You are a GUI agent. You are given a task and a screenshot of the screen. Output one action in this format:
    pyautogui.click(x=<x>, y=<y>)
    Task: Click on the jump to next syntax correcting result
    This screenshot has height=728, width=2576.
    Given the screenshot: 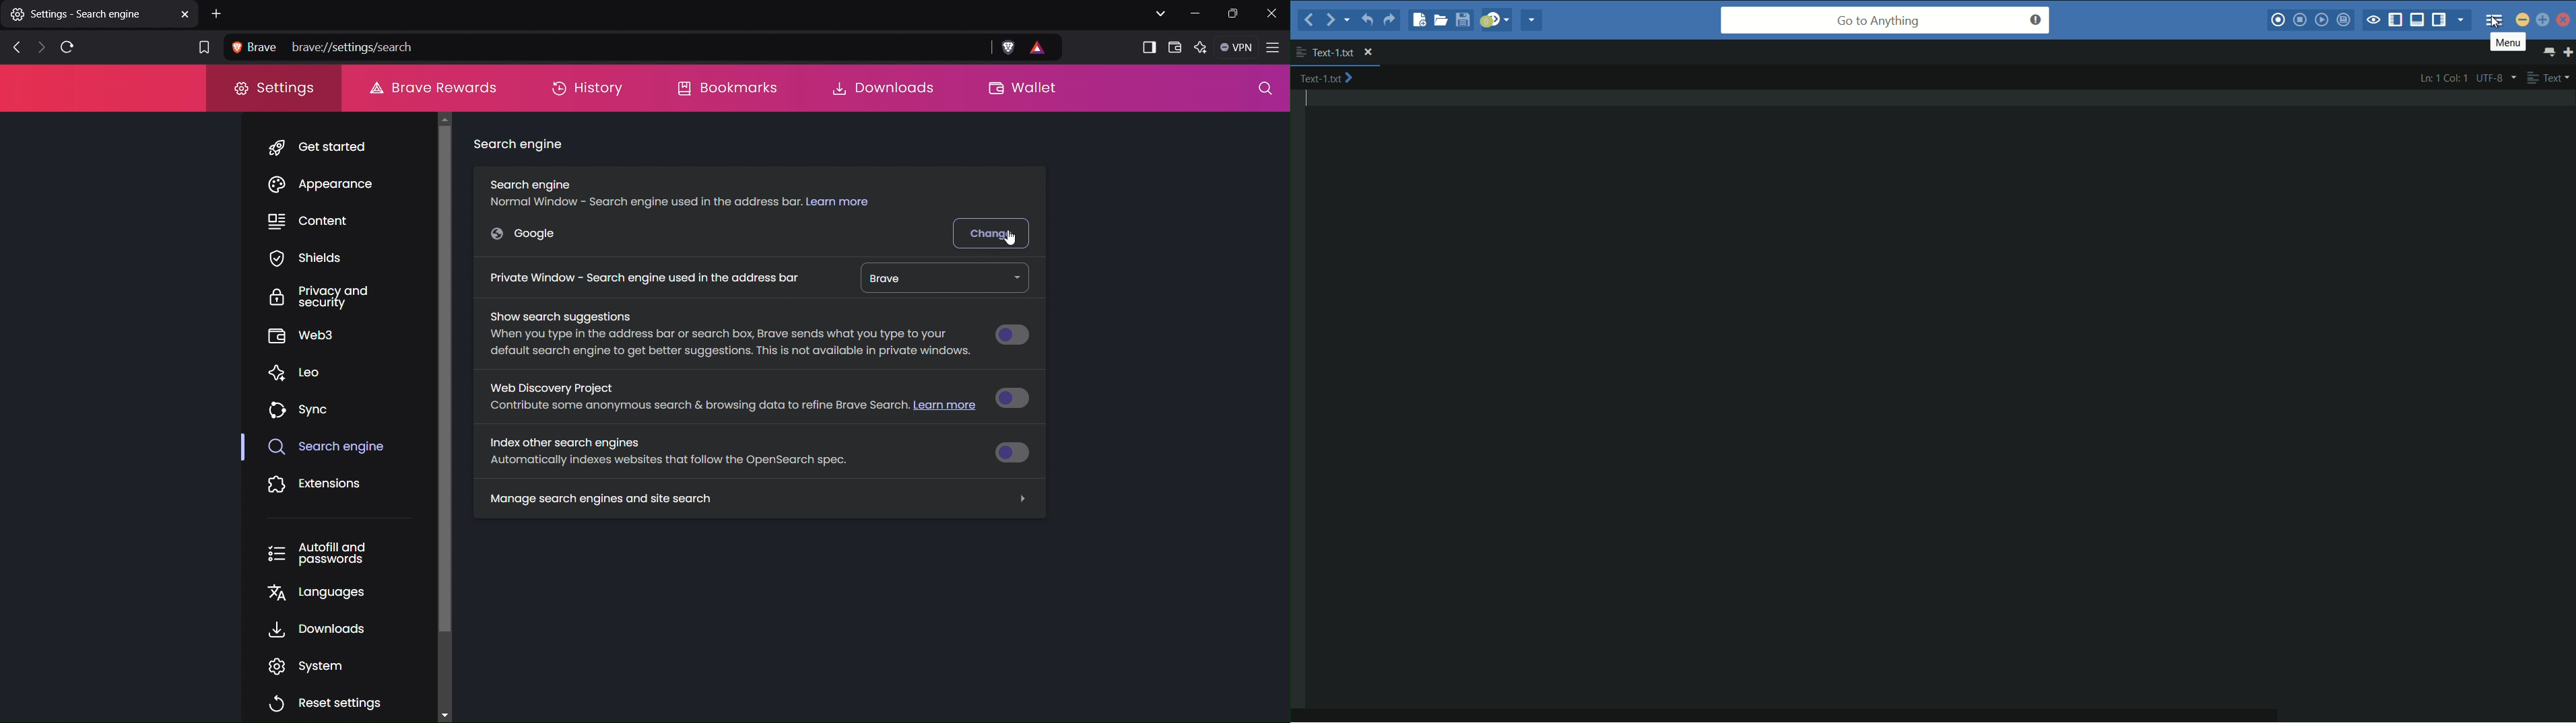 What is the action you would take?
    pyautogui.click(x=1496, y=19)
    